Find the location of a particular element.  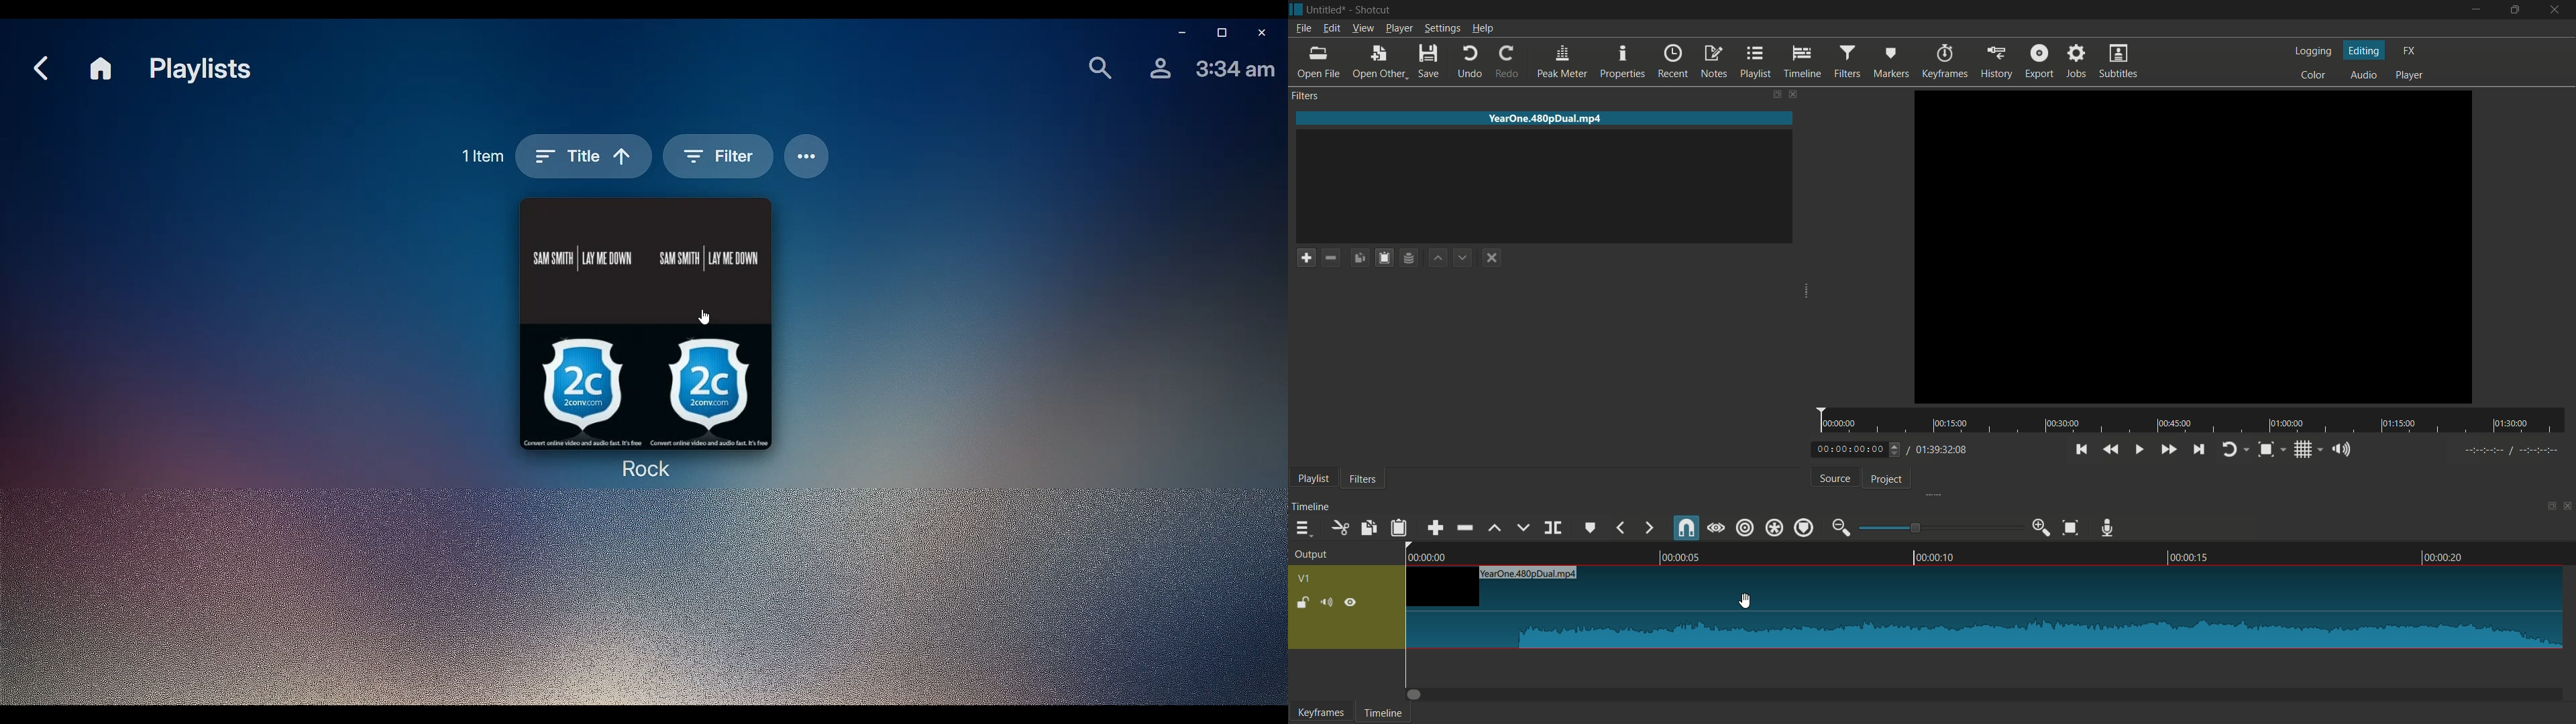

00:30:00 is located at coordinates (2063, 424).